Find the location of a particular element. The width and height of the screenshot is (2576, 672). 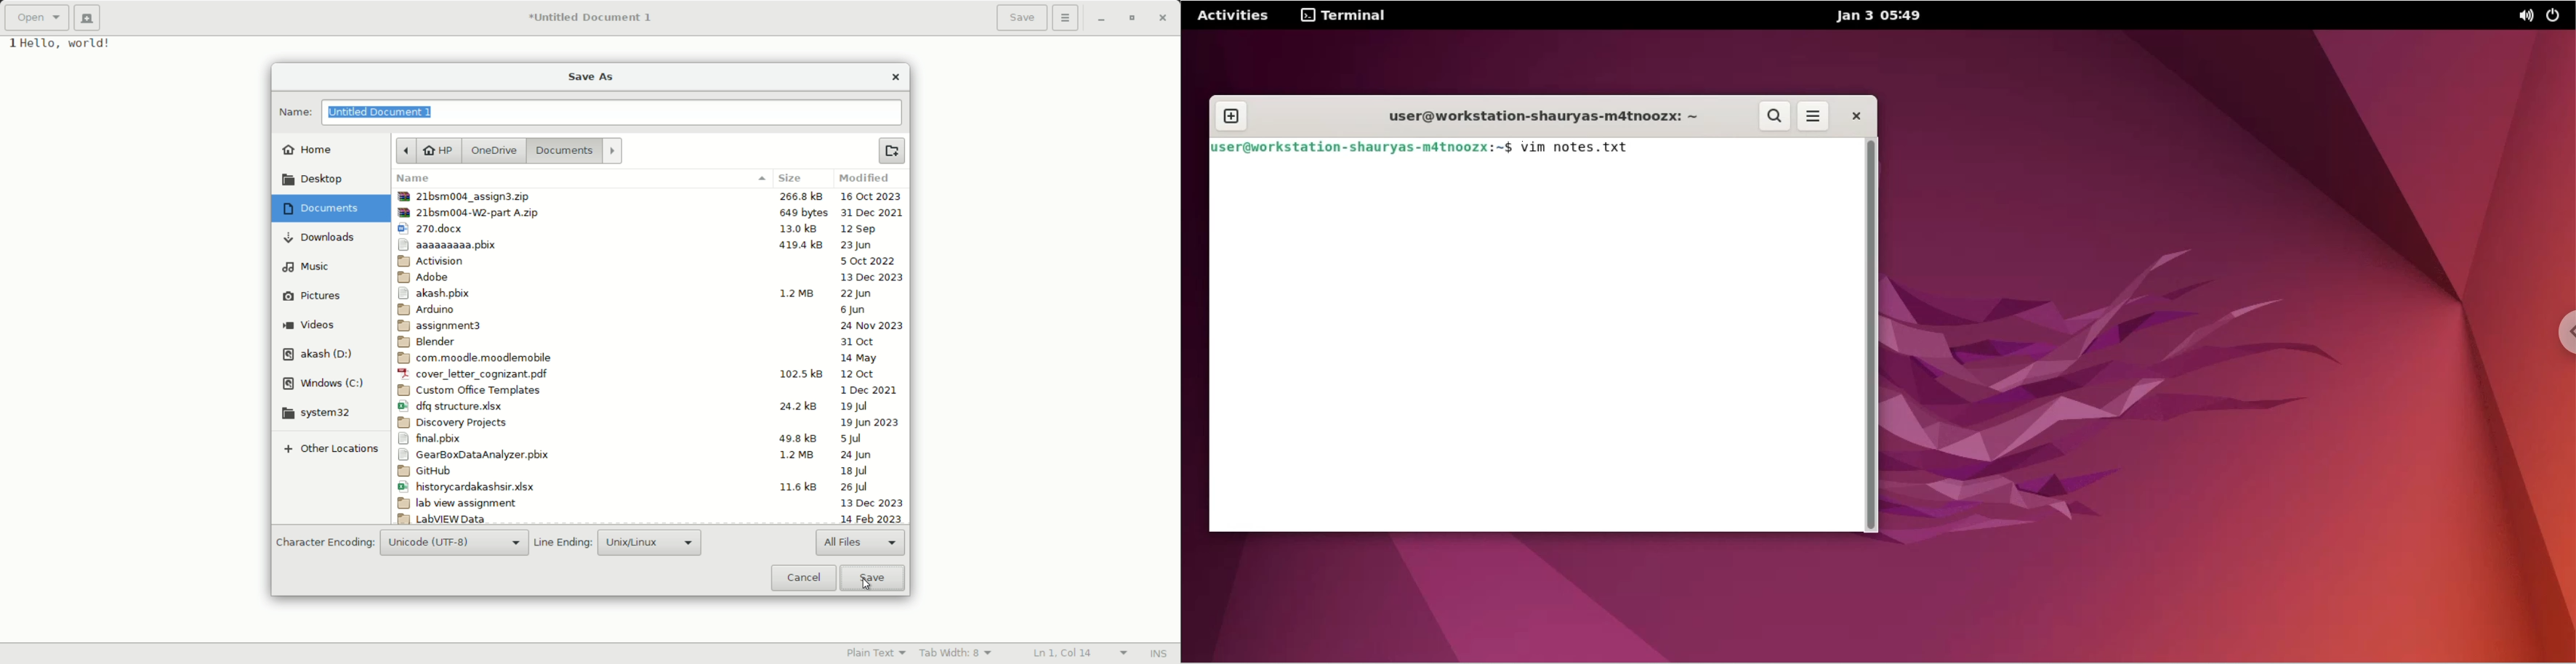

music is located at coordinates (305, 267).